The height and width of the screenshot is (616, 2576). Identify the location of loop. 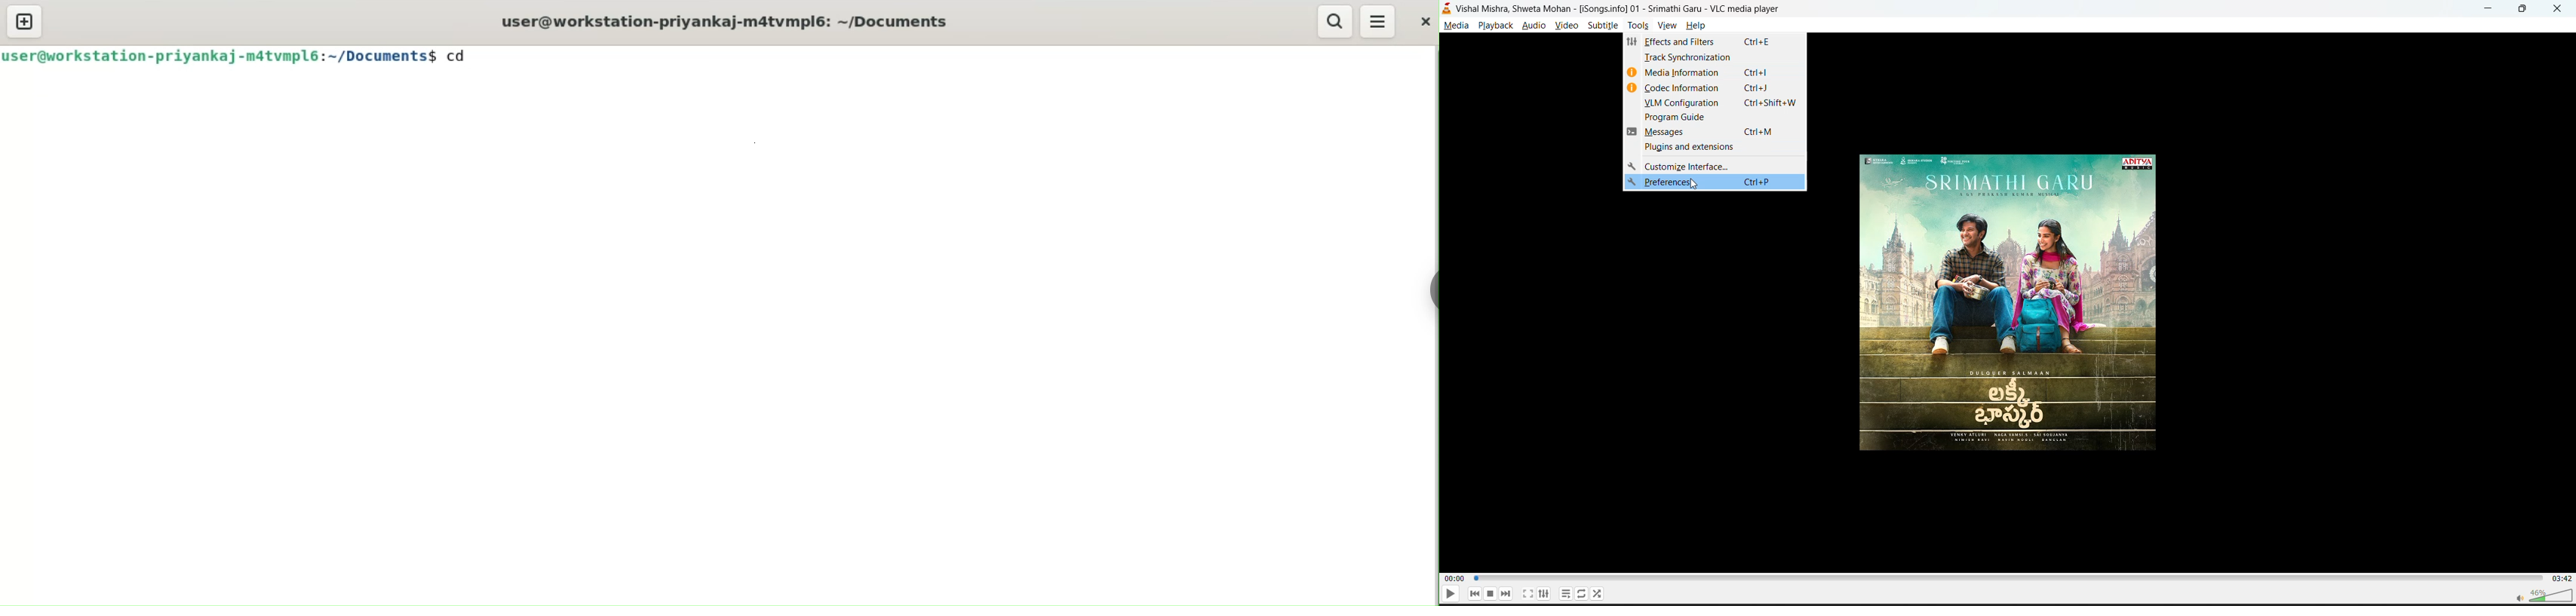
(1578, 591).